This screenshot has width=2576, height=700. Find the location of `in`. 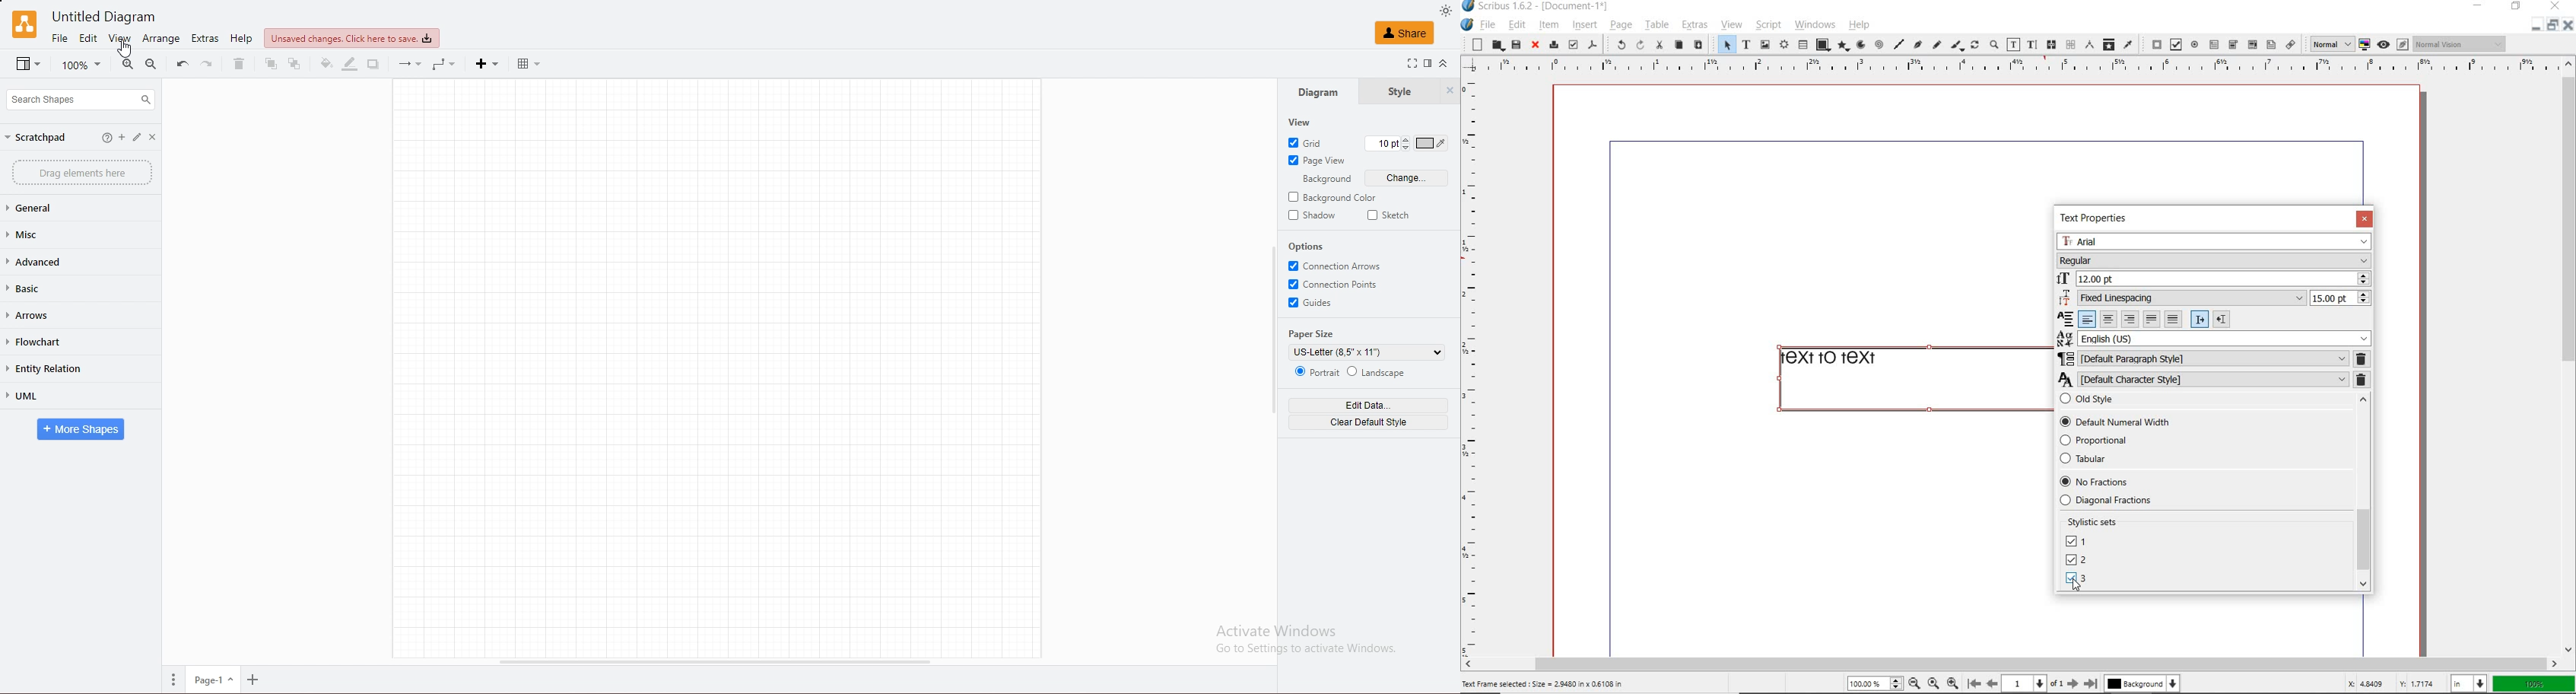

in is located at coordinates (2471, 683).